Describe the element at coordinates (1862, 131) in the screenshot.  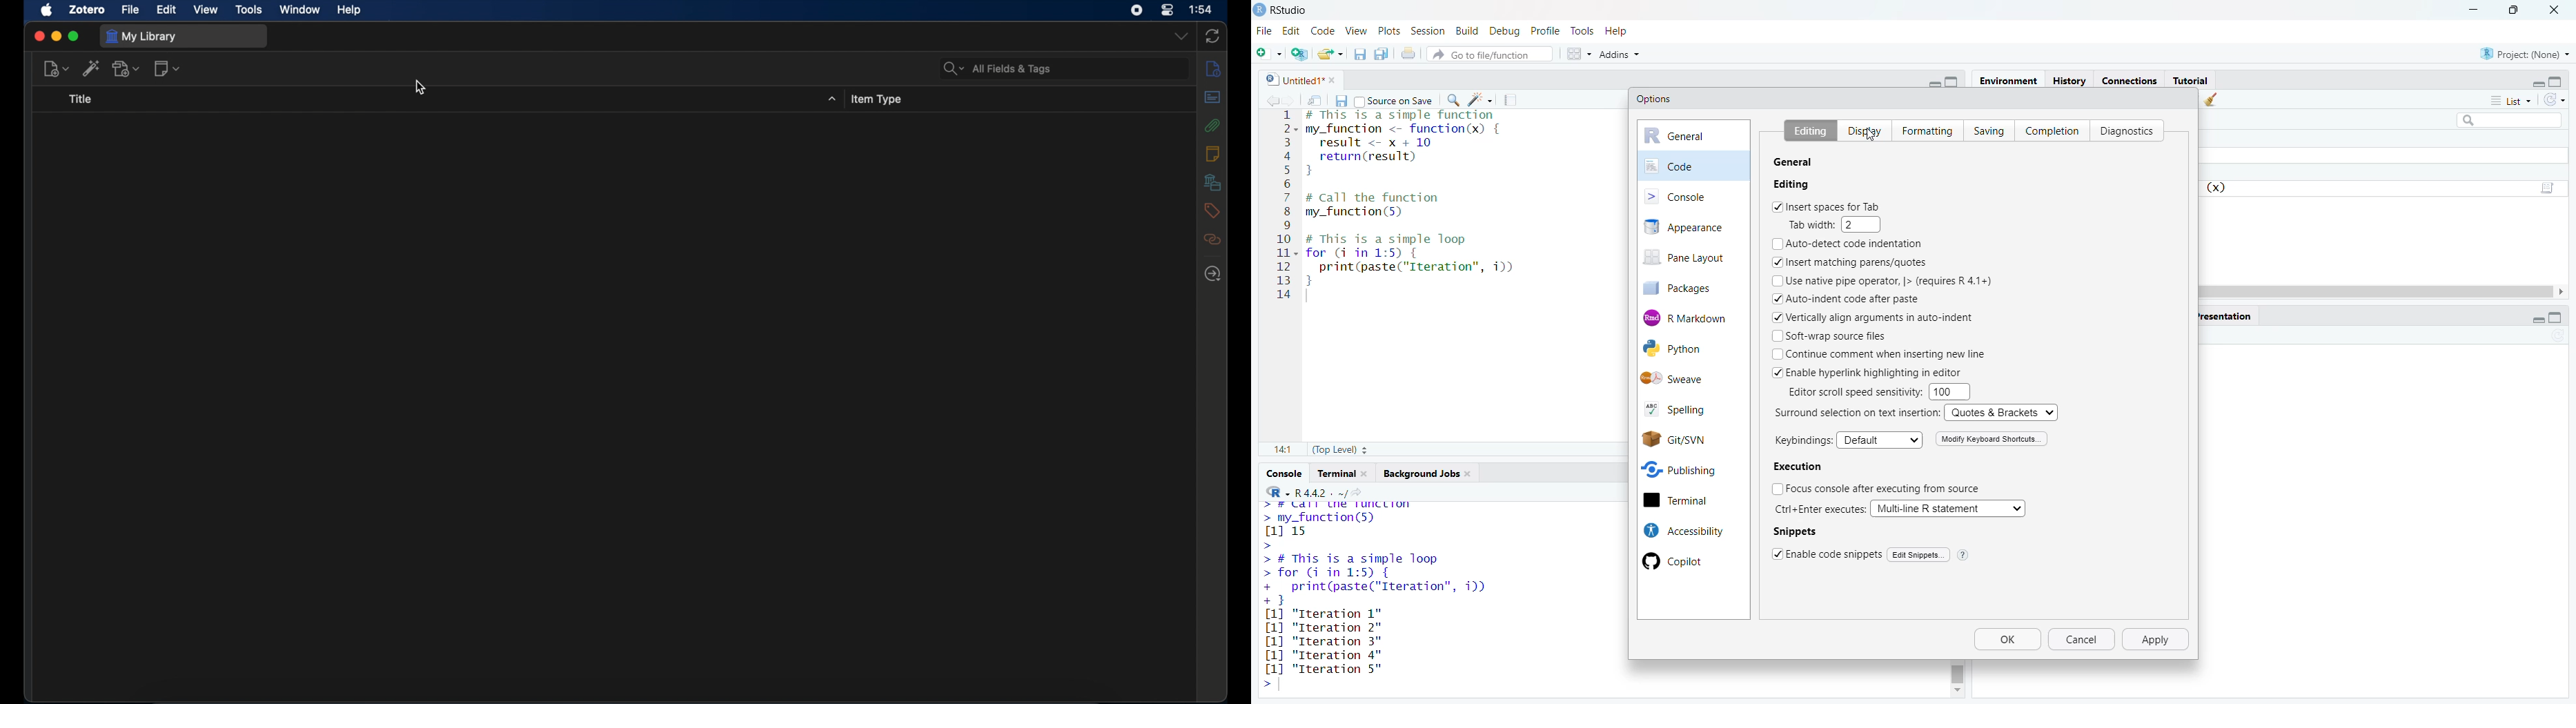
I see `Display` at that location.